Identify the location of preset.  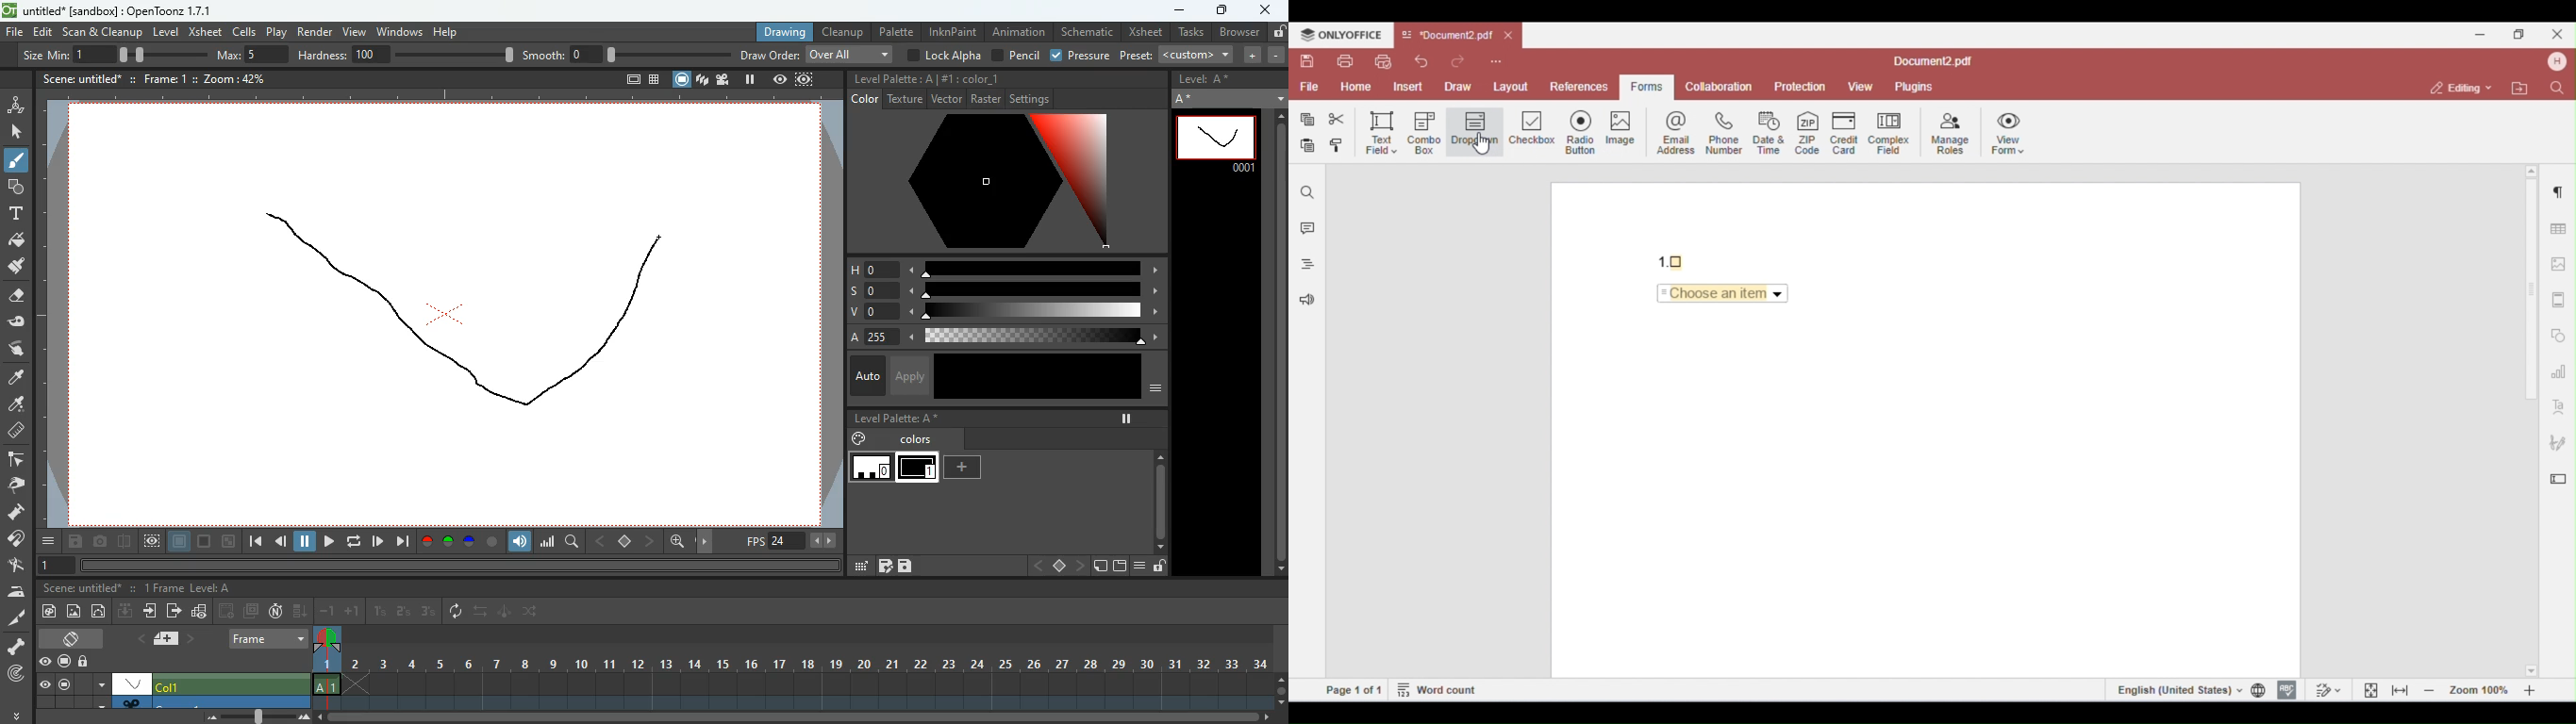
(1178, 55).